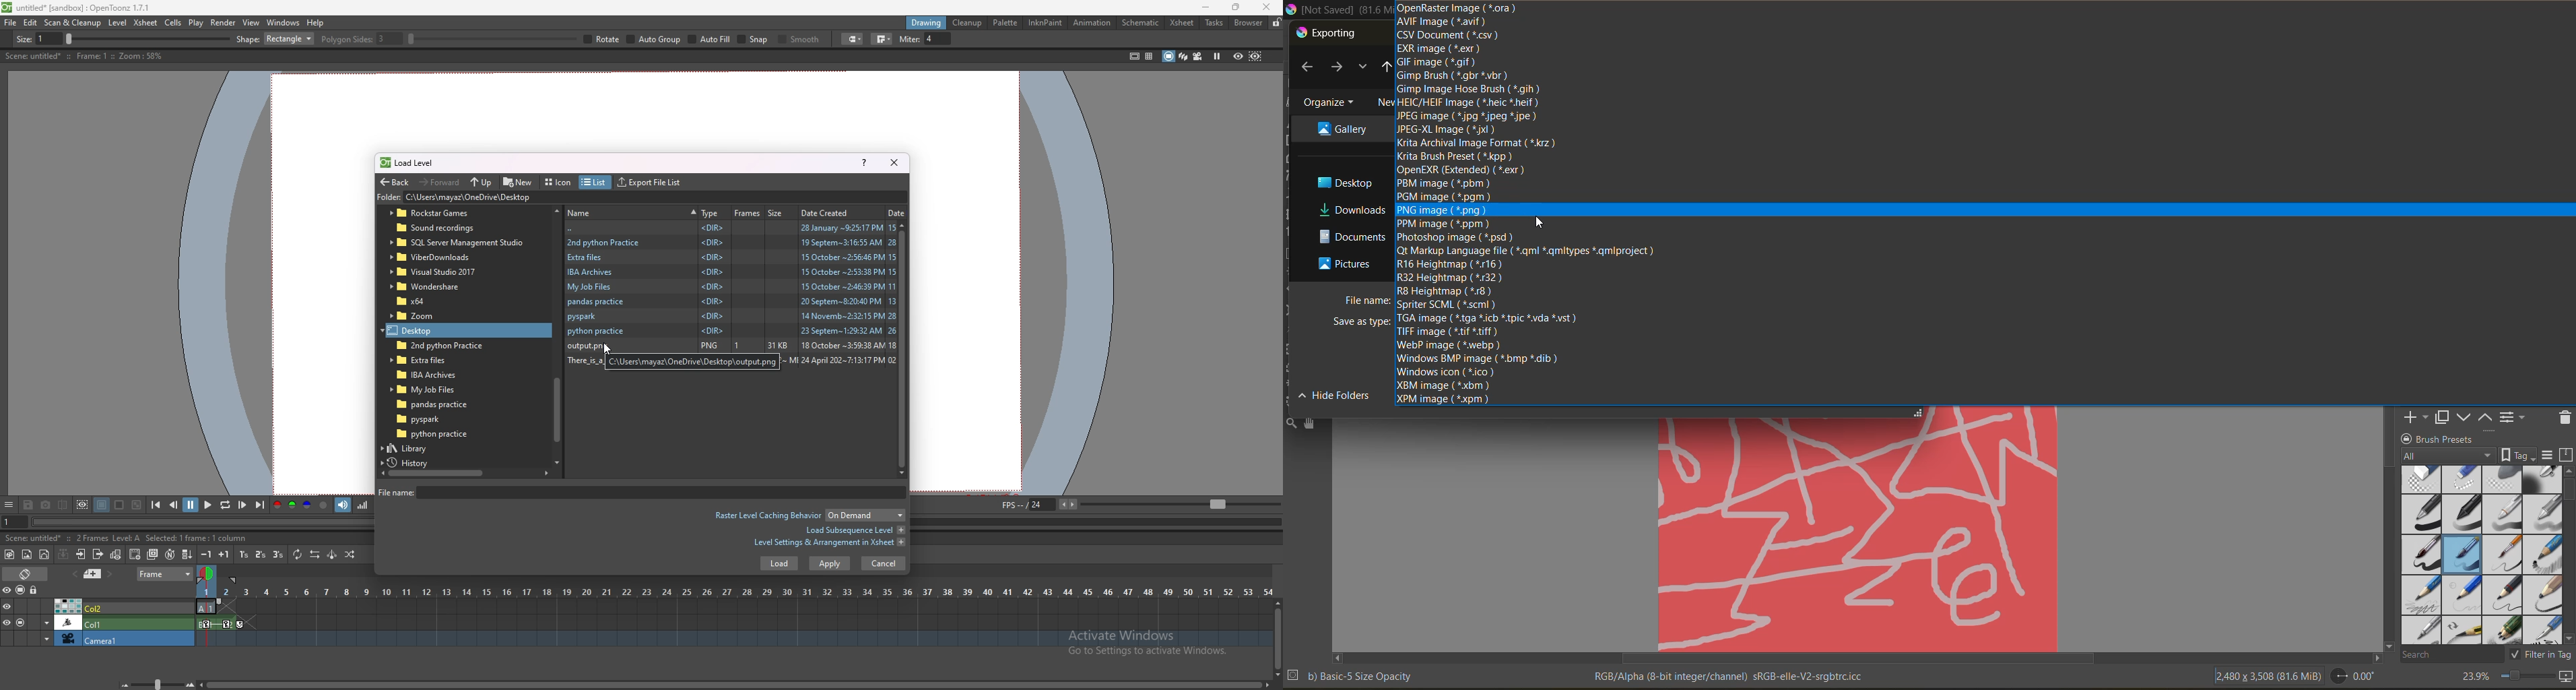  I want to click on folder, so click(434, 434).